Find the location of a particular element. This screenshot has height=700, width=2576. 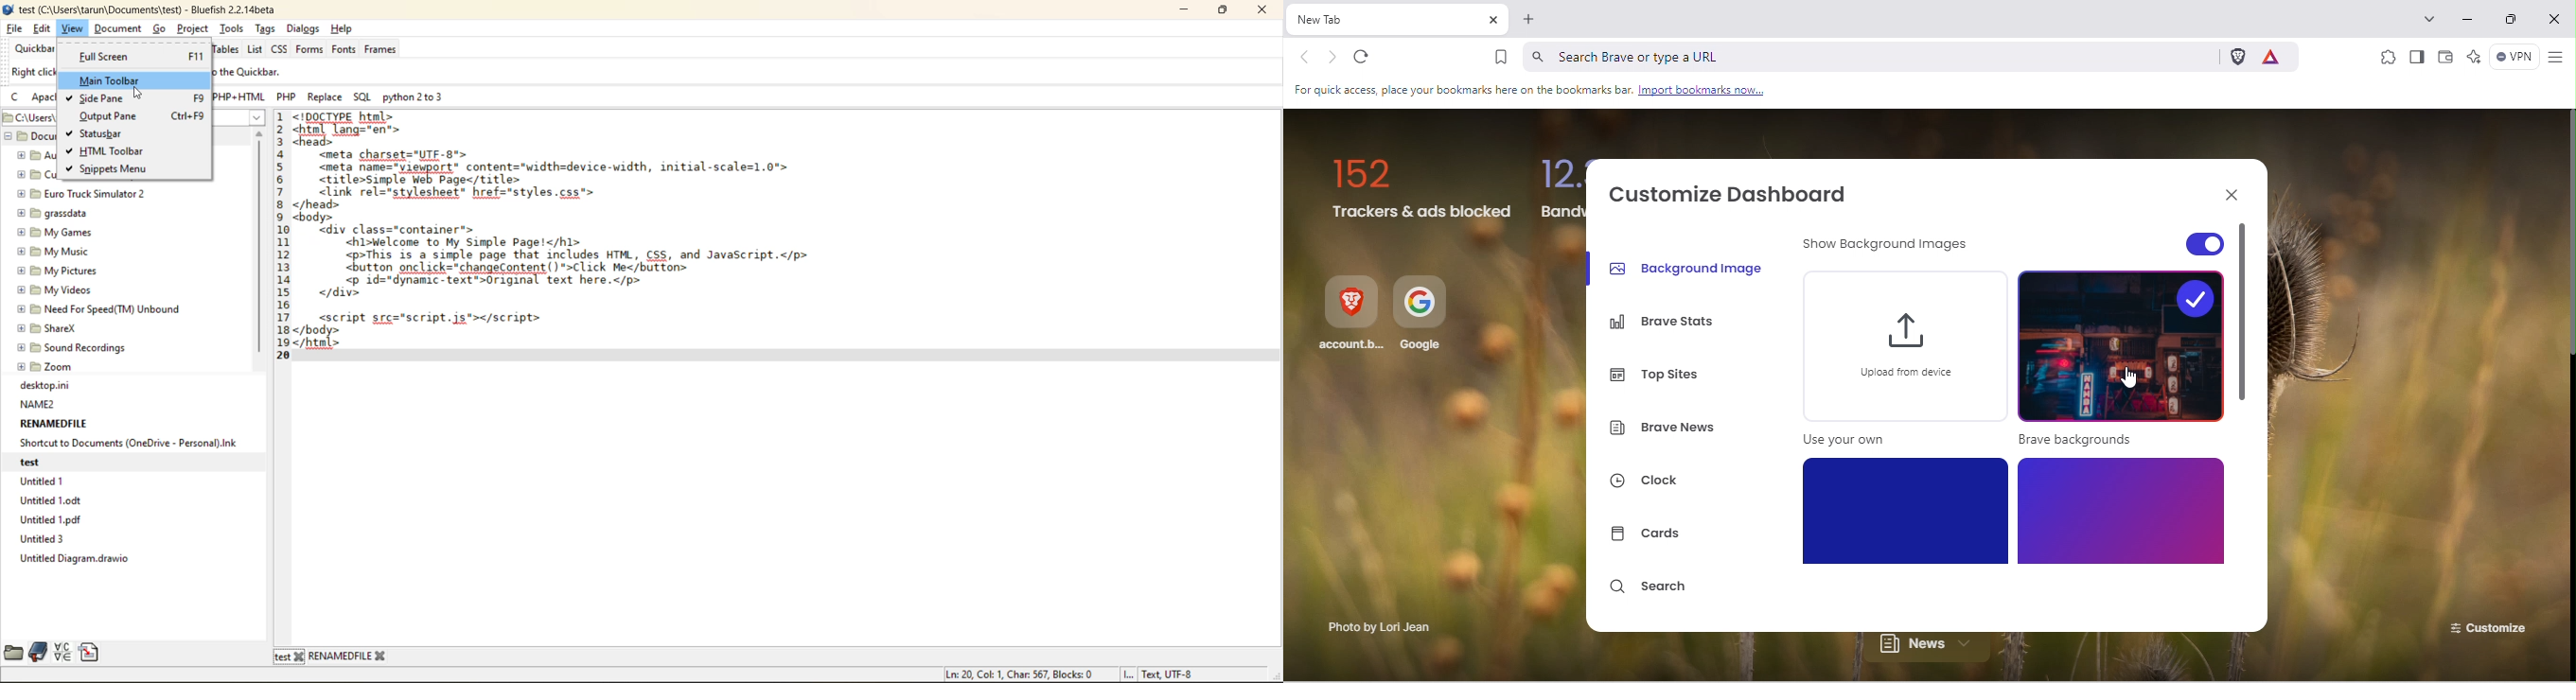

Top sites is located at coordinates (1662, 371).